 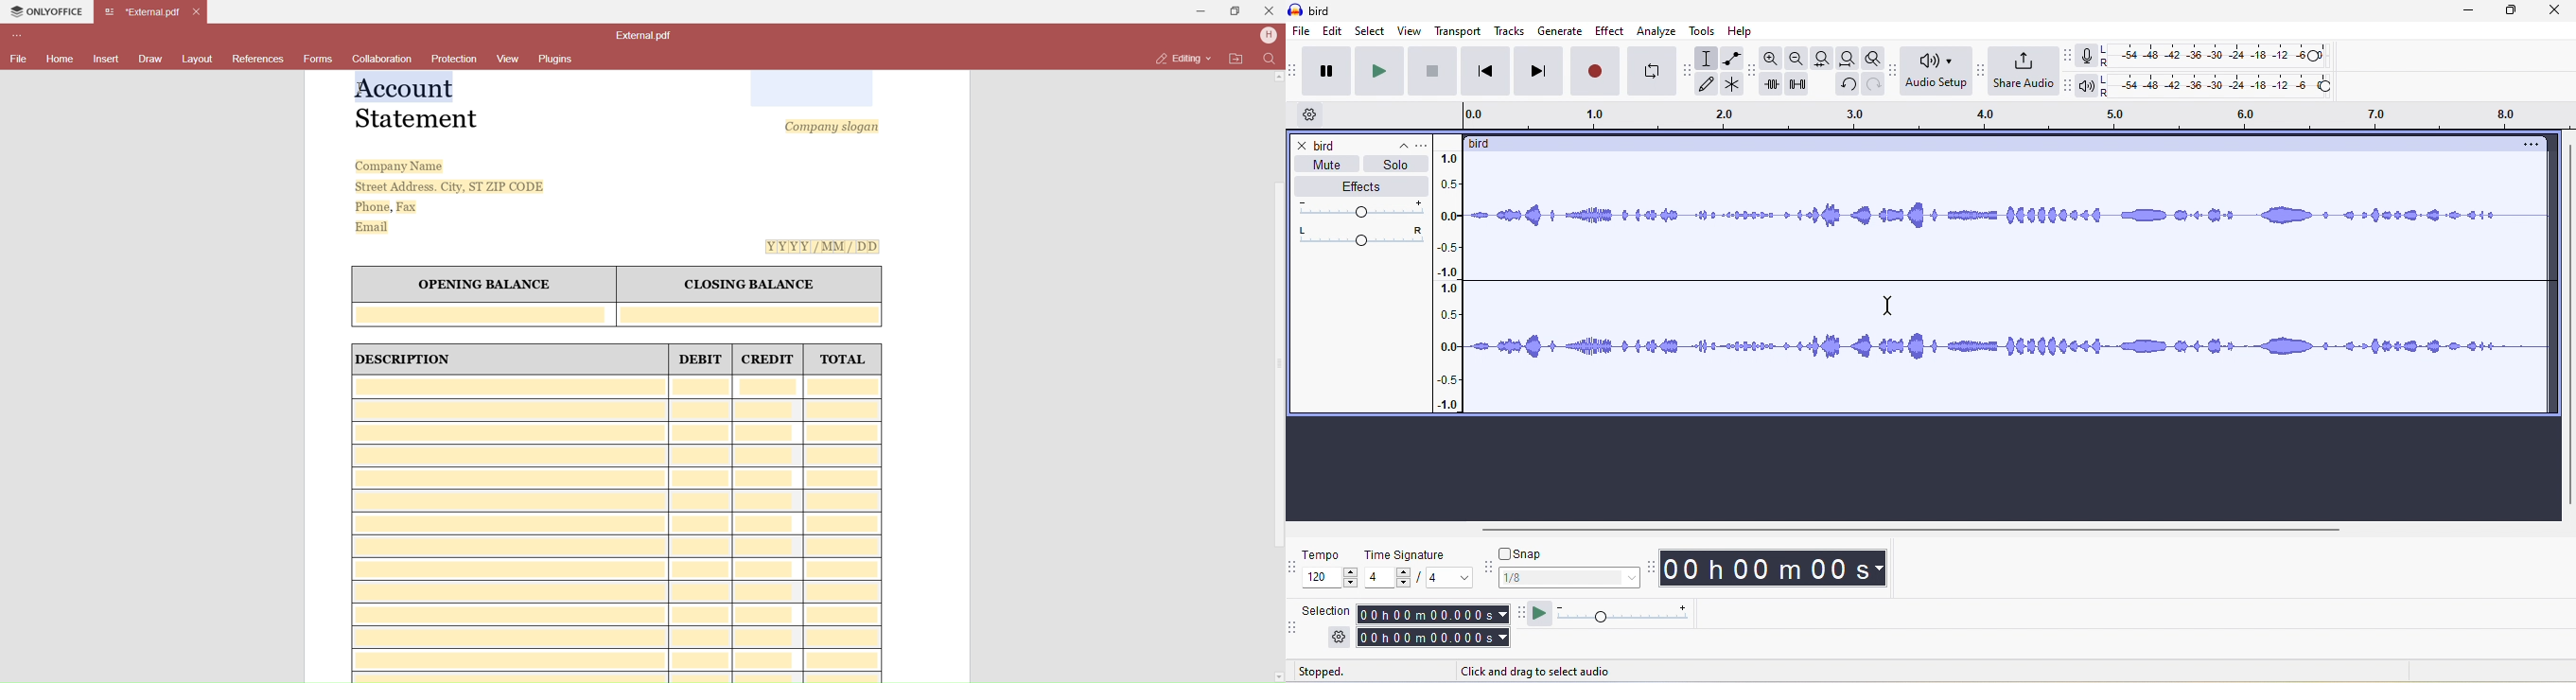 What do you see at coordinates (2063, 55) in the screenshot?
I see `audacity recording meter toolbar` at bounding box center [2063, 55].